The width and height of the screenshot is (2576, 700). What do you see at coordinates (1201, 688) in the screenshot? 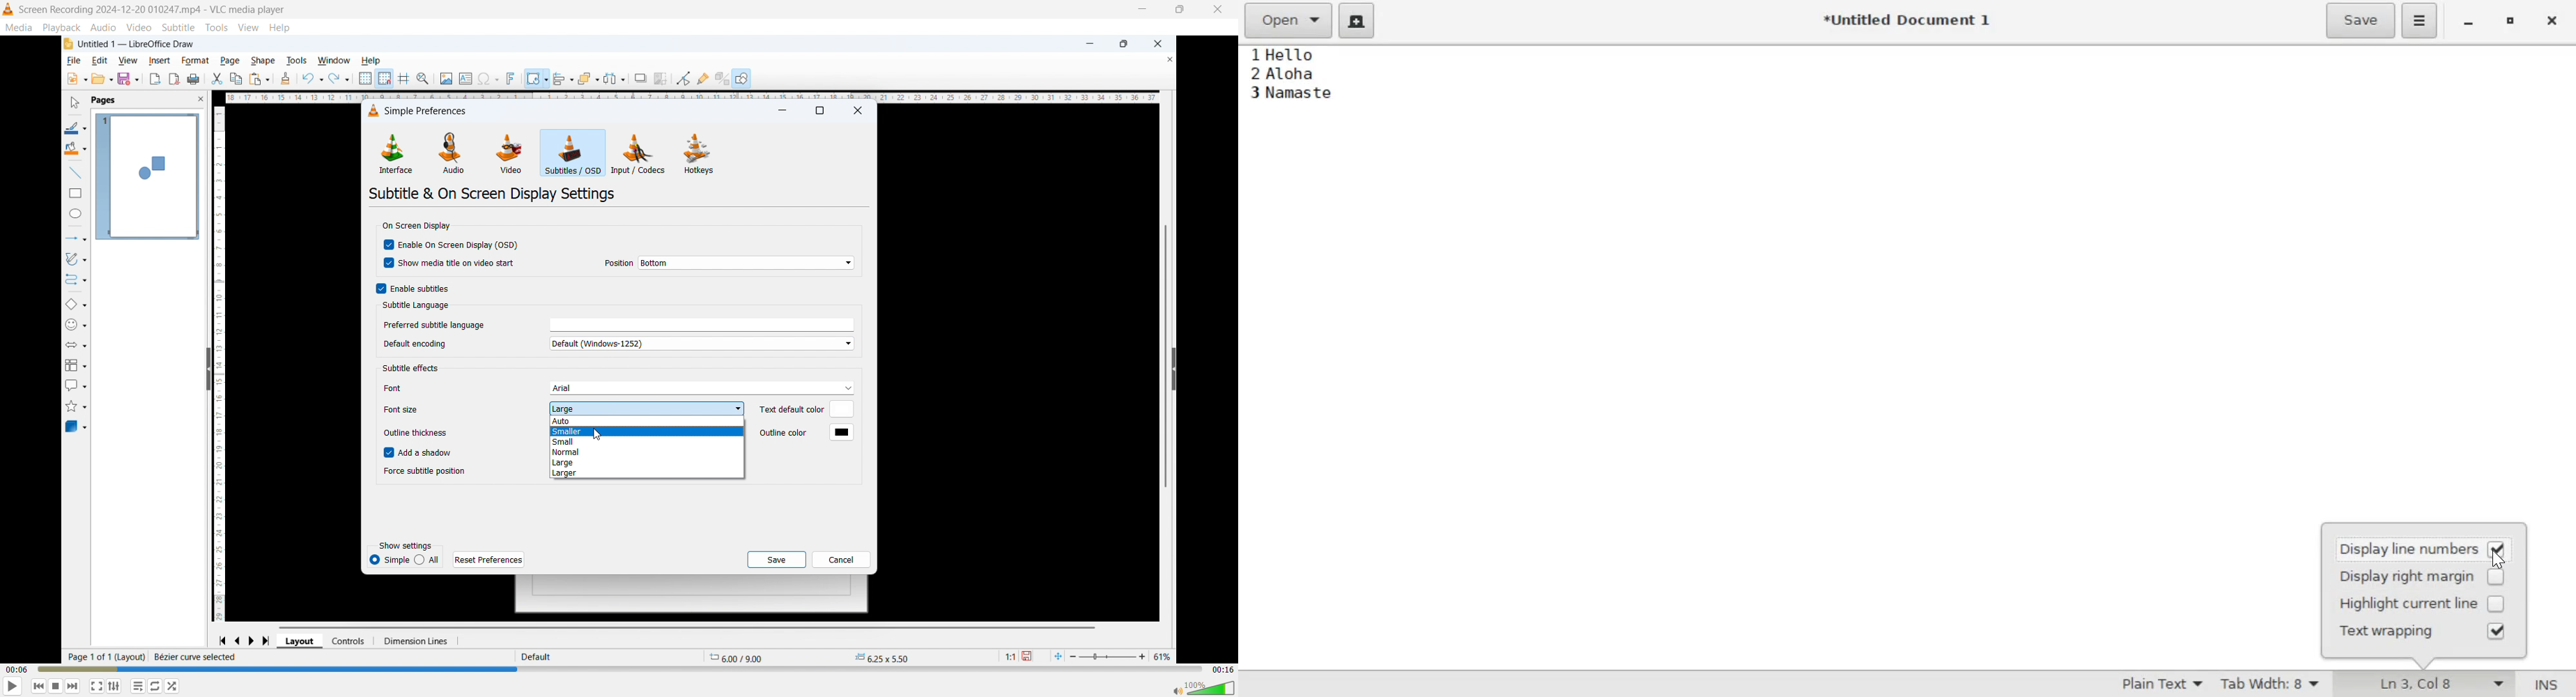
I see `Sound bar ` at bounding box center [1201, 688].